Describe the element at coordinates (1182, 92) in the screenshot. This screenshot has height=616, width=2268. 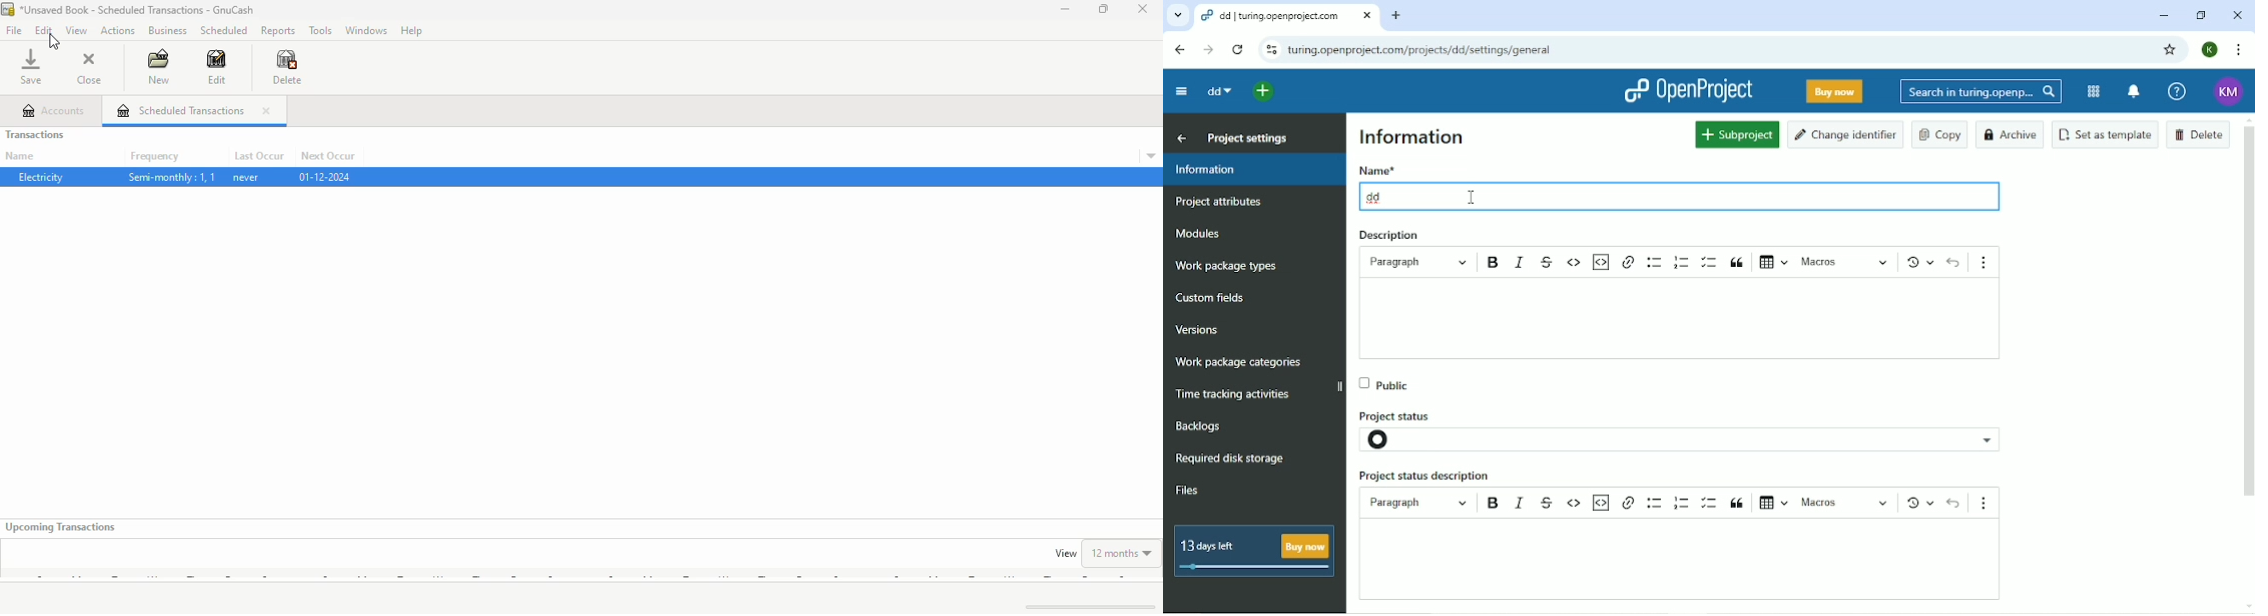
I see `Collapse project menu` at that location.